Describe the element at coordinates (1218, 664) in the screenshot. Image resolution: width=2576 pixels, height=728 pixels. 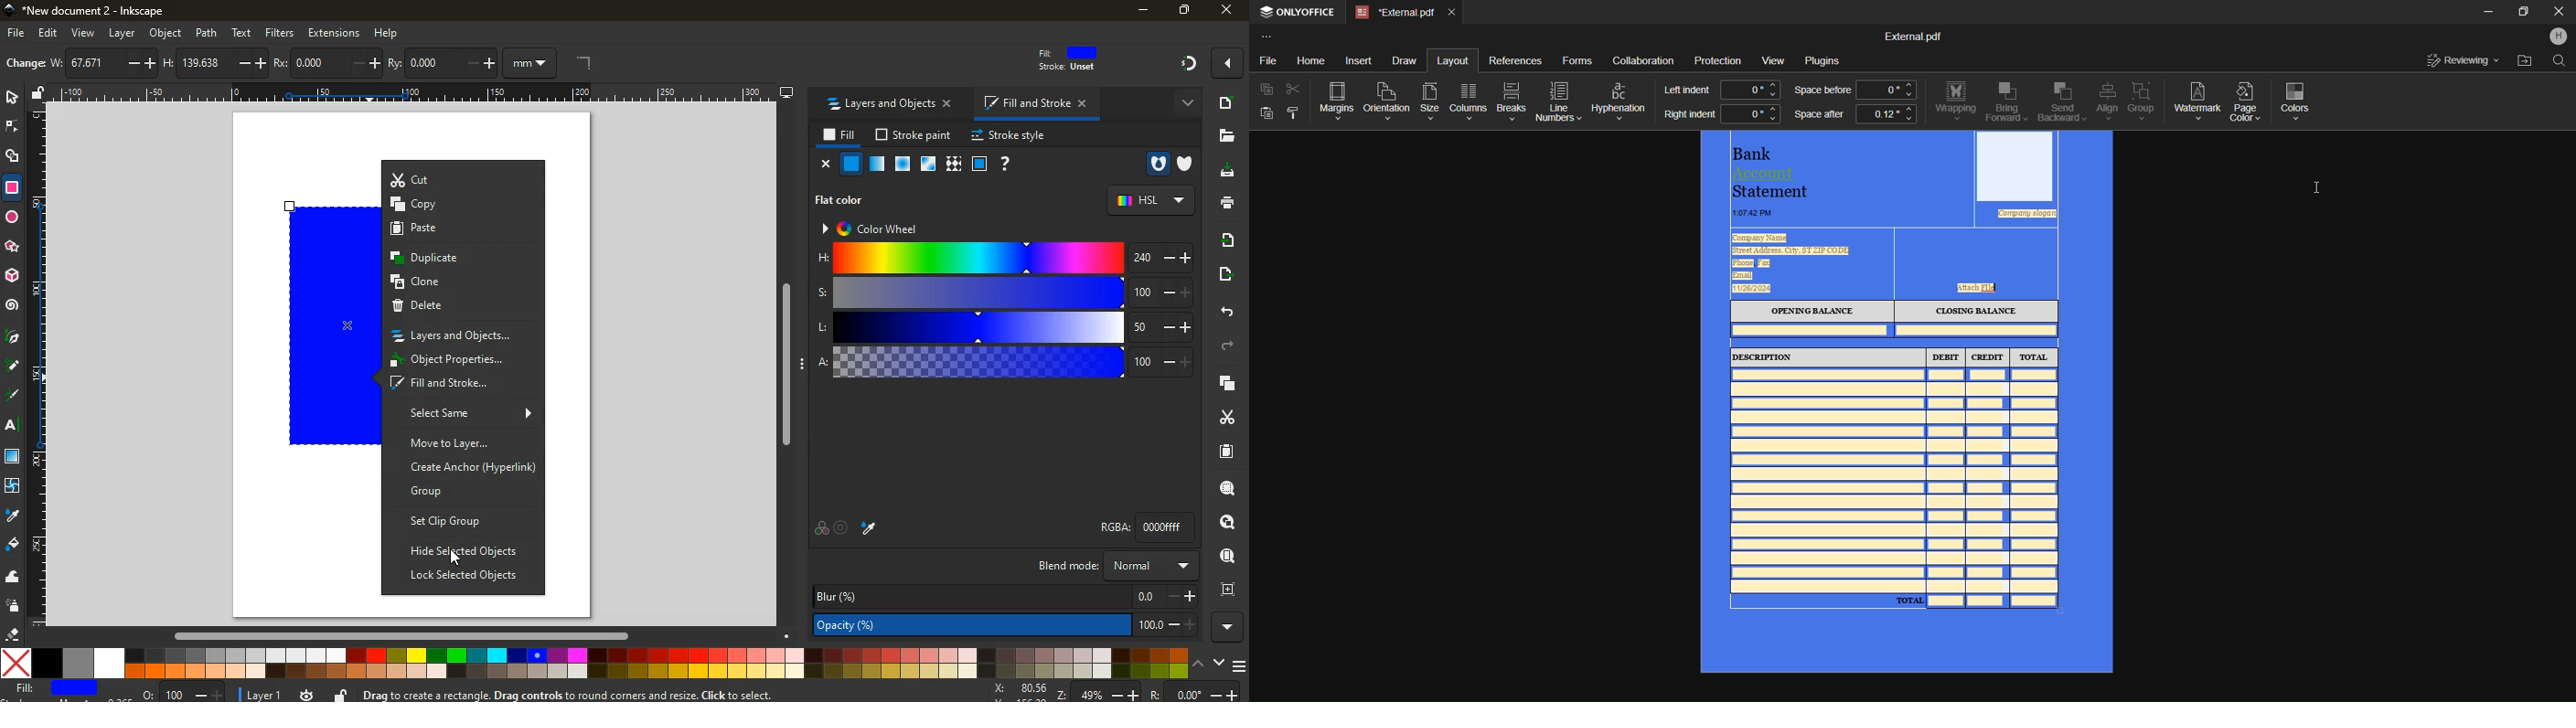
I see `down` at that location.